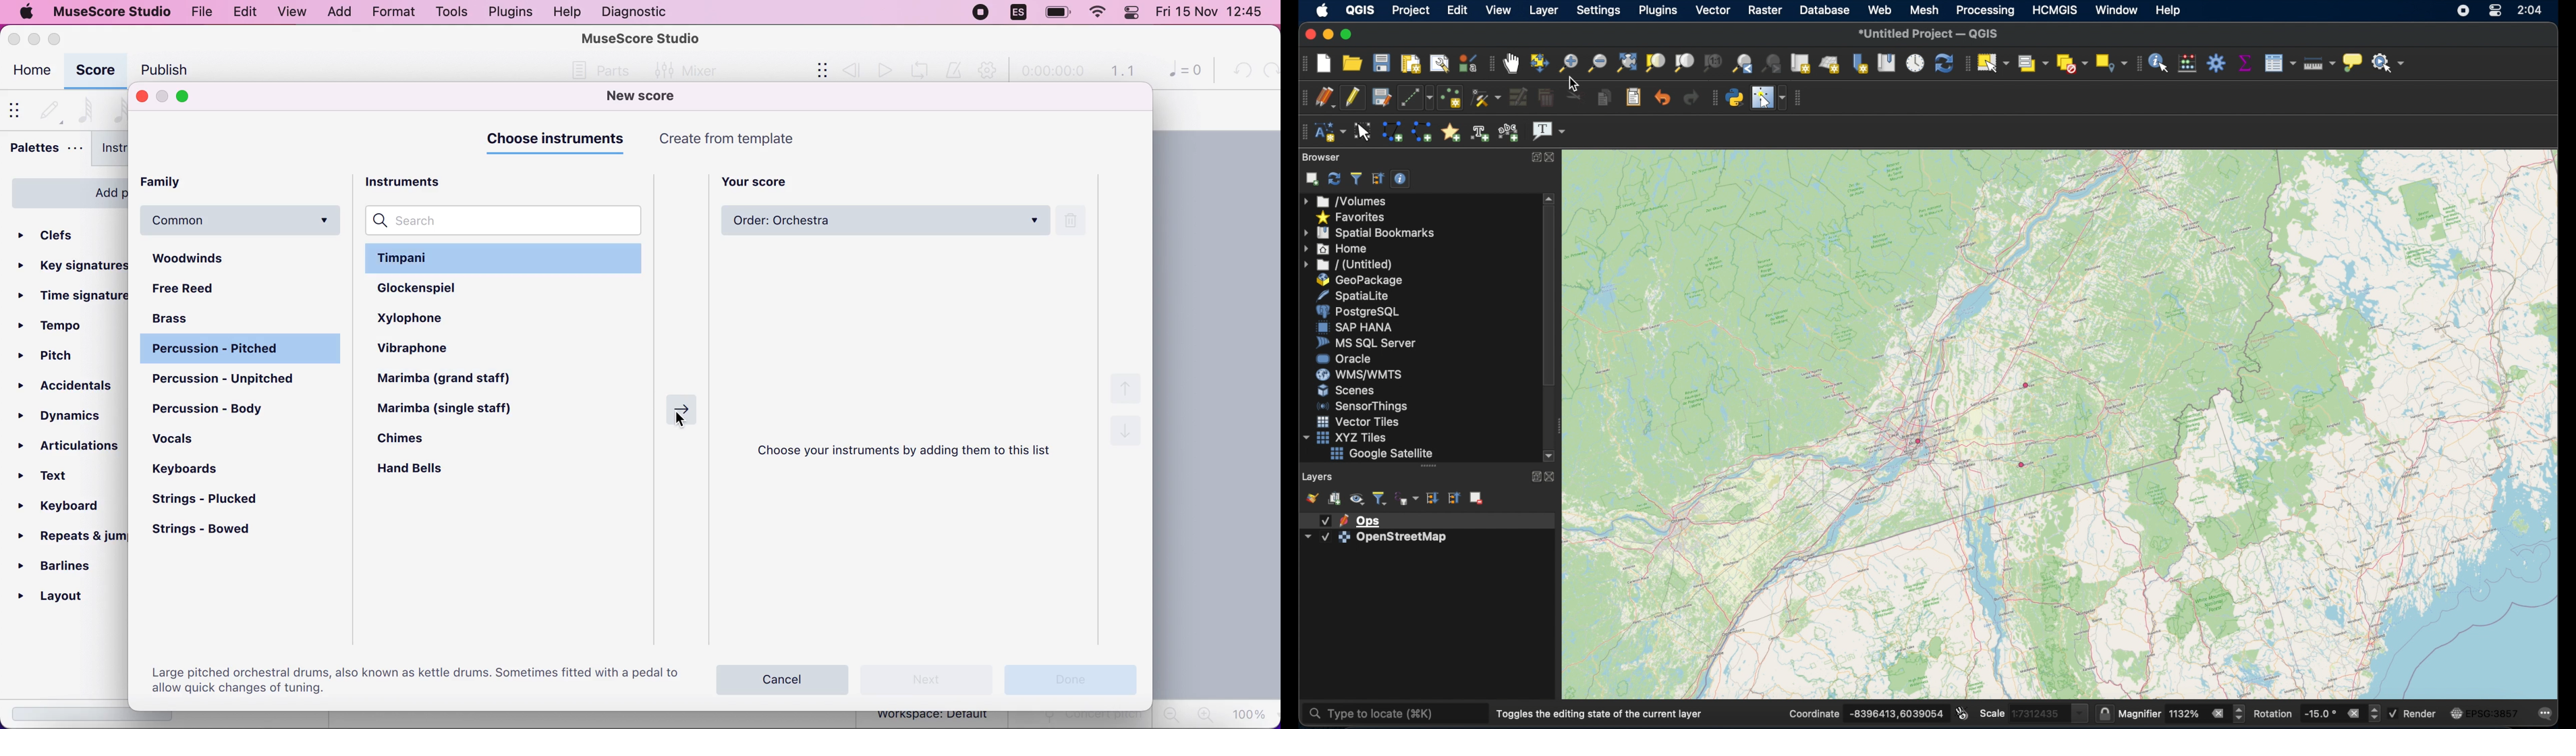 The width and height of the screenshot is (2576, 756). What do you see at coordinates (1596, 64) in the screenshot?
I see `zoom out` at bounding box center [1596, 64].